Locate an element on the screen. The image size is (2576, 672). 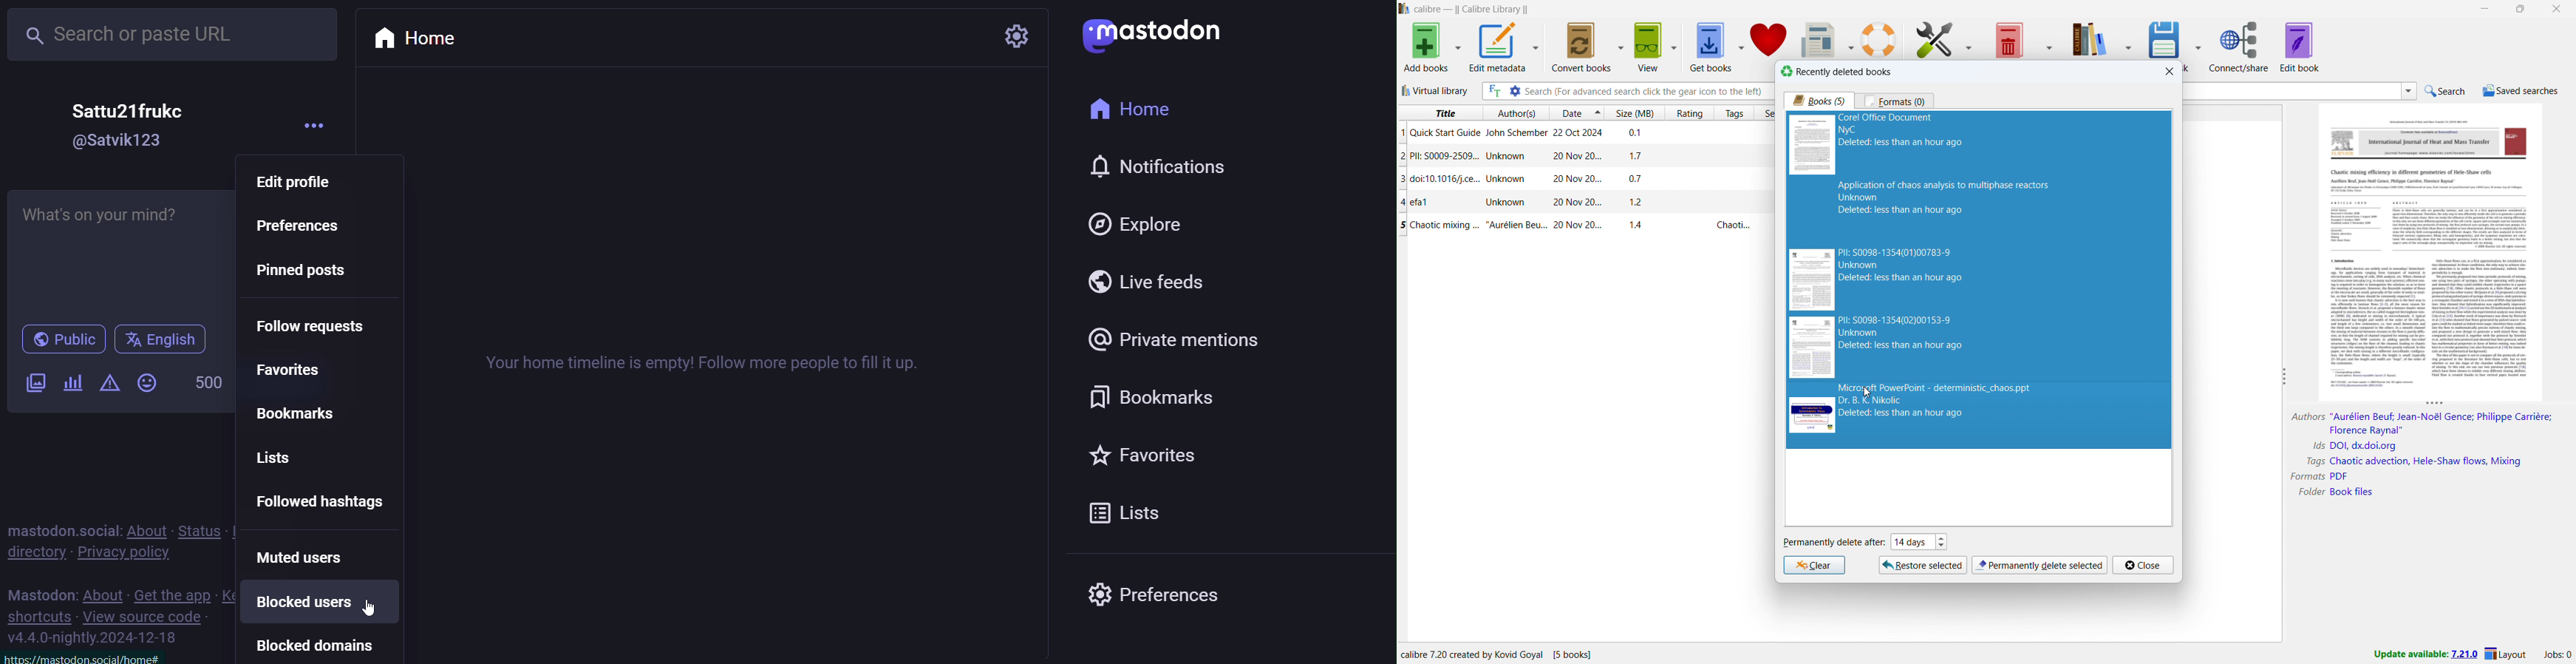
select sorting order is located at coordinates (1598, 113).